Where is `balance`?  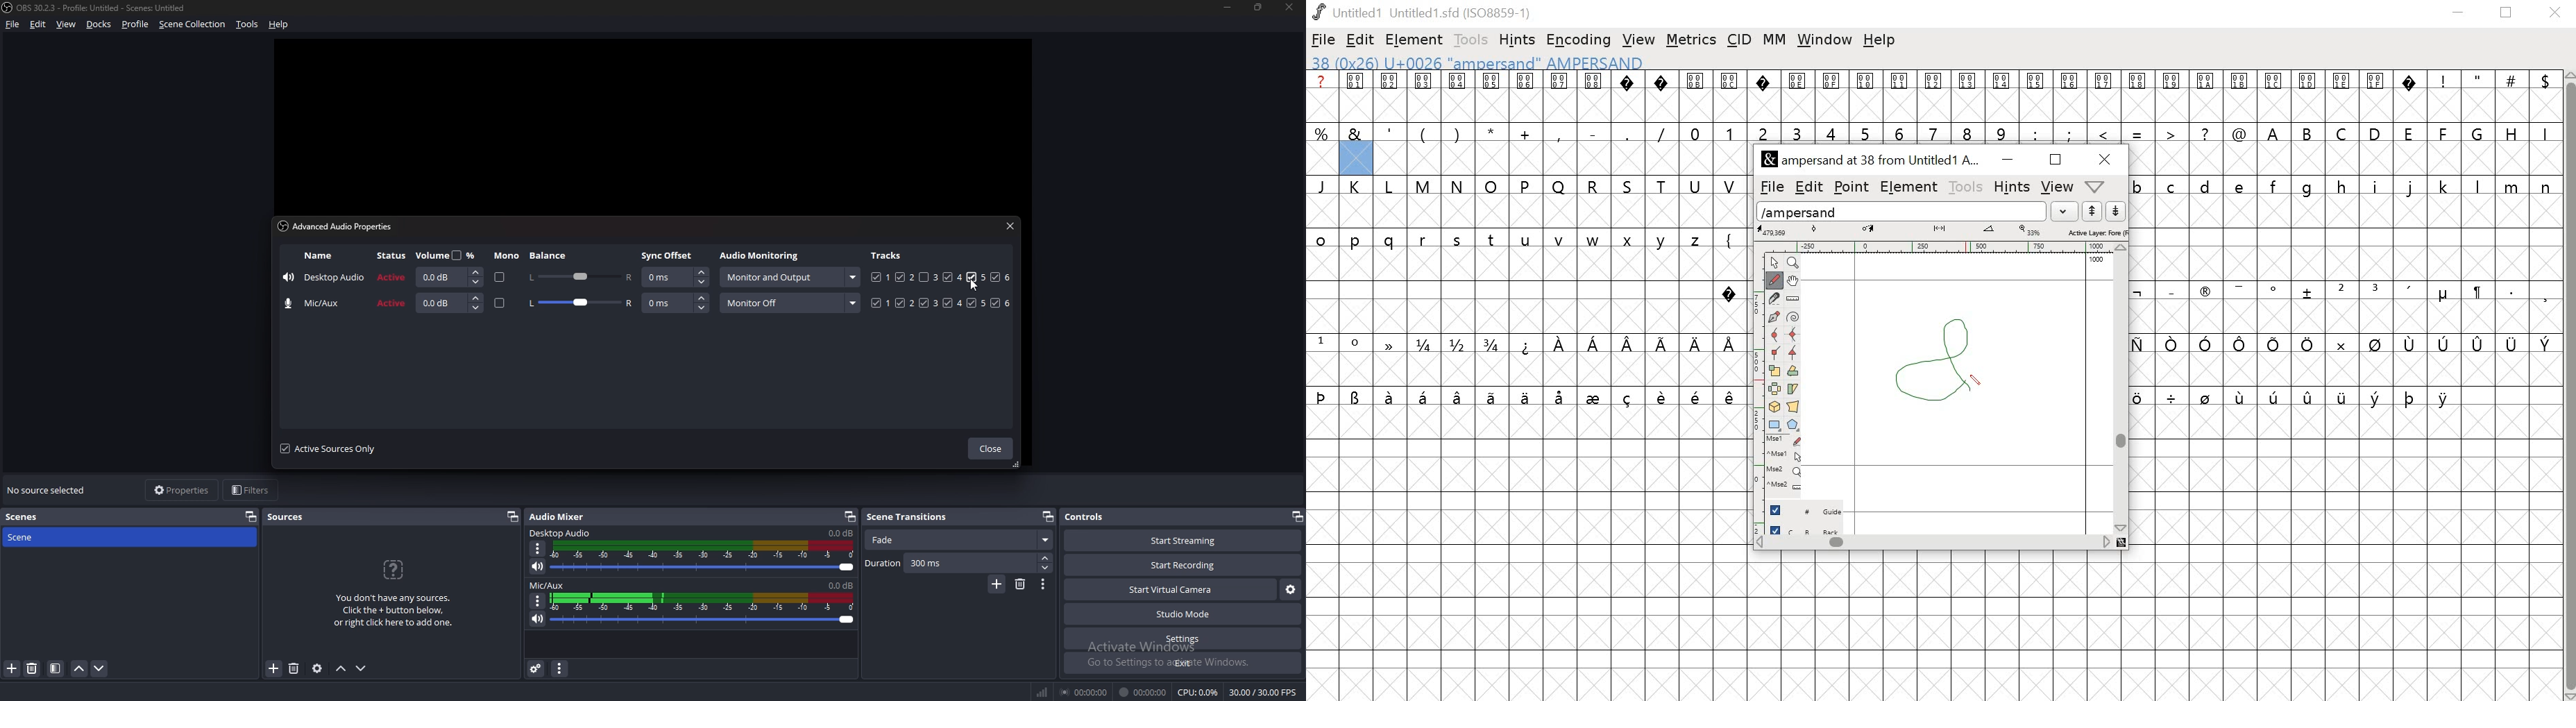
balance is located at coordinates (550, 255).